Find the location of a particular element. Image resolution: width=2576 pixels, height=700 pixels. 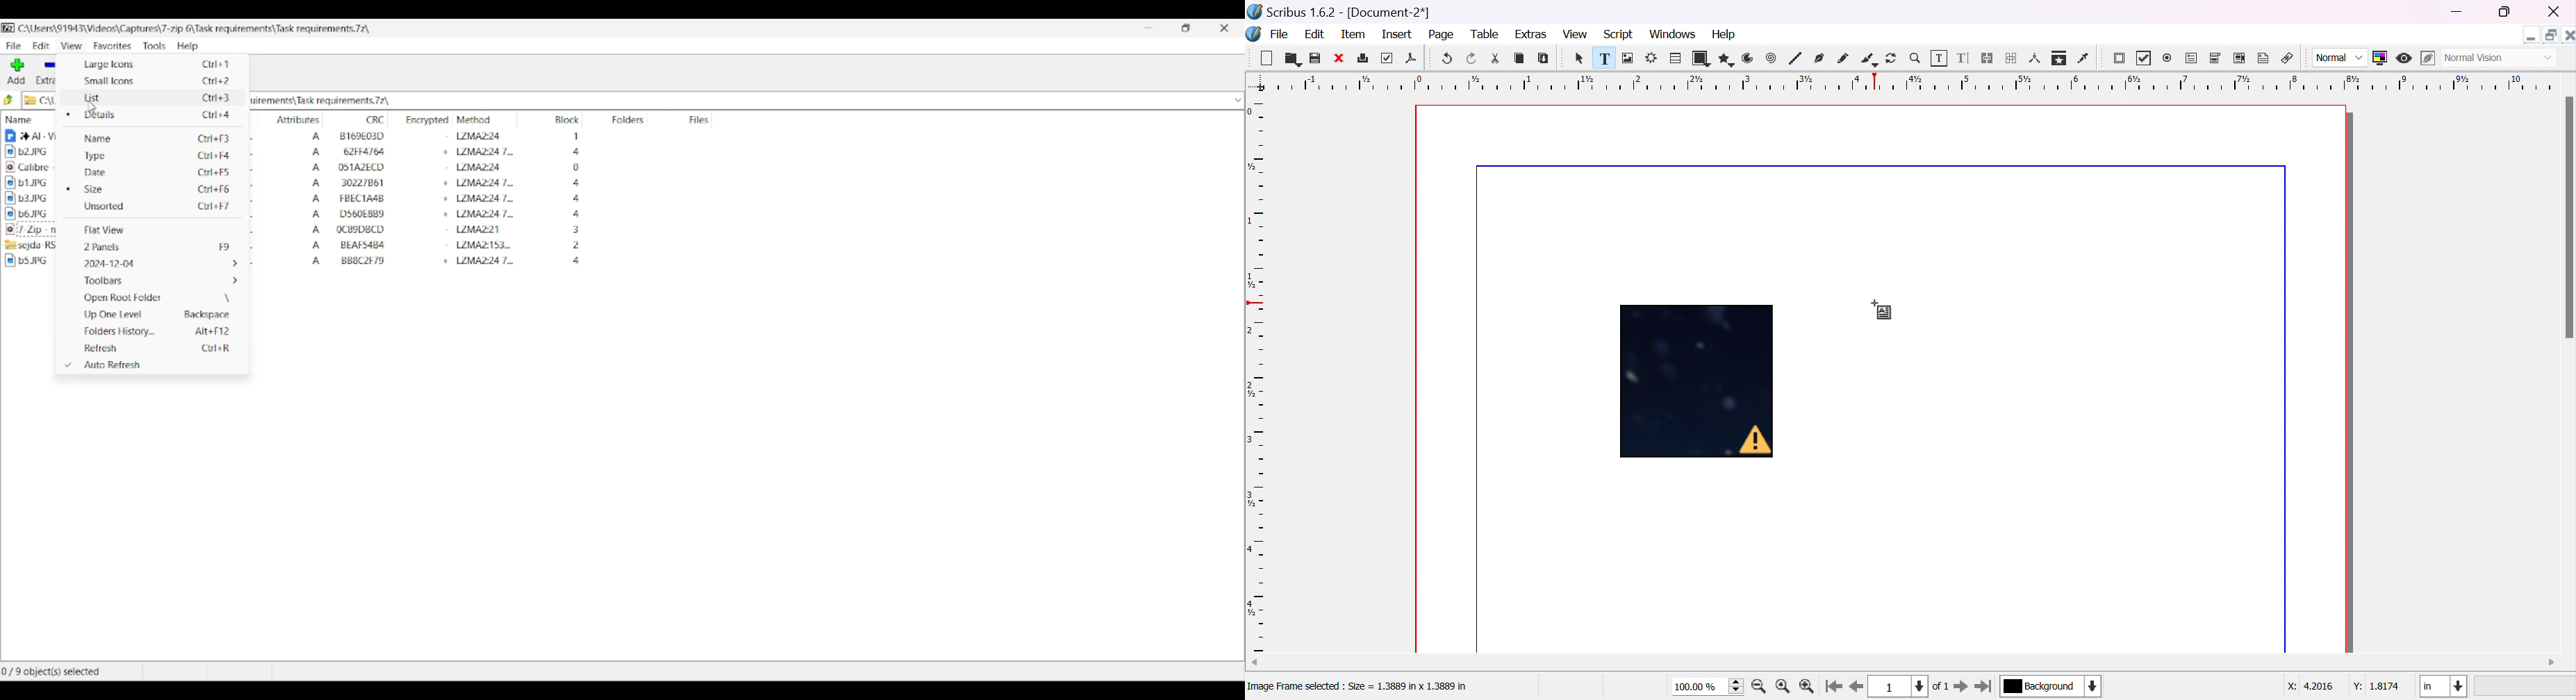

Image is located at coordinates (1699, 383).